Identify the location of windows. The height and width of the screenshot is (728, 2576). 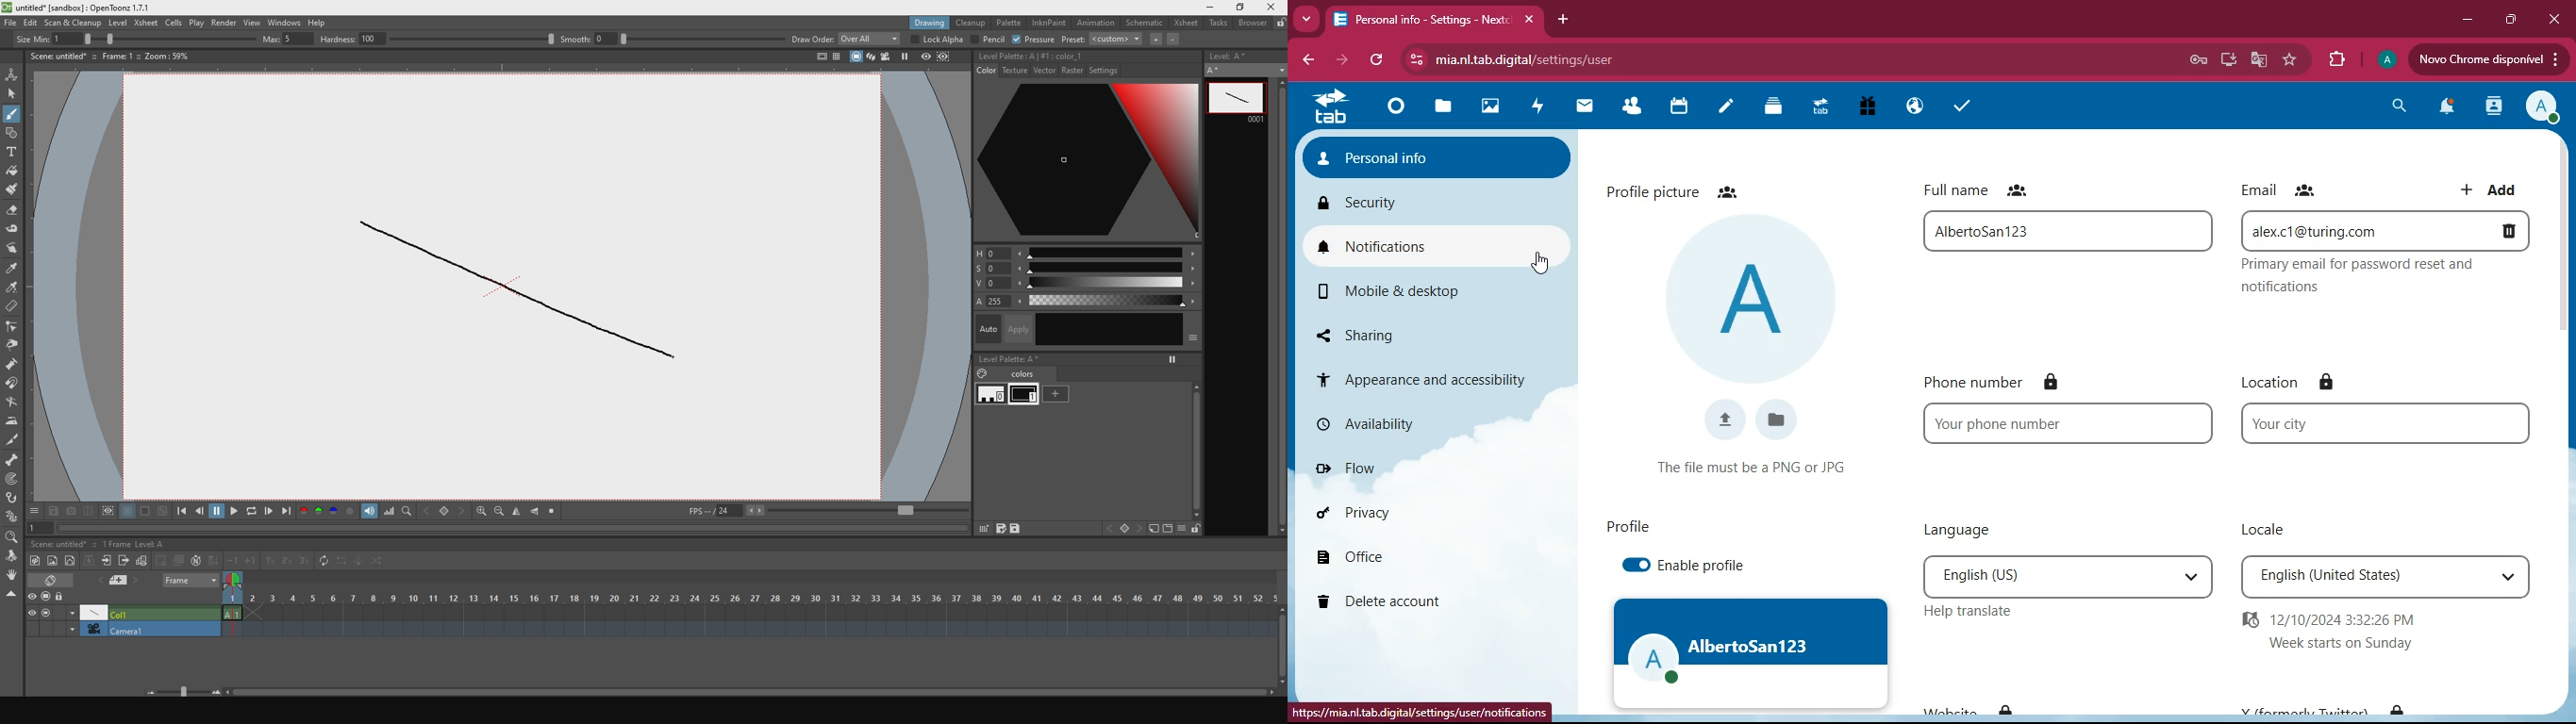
(283, 20).